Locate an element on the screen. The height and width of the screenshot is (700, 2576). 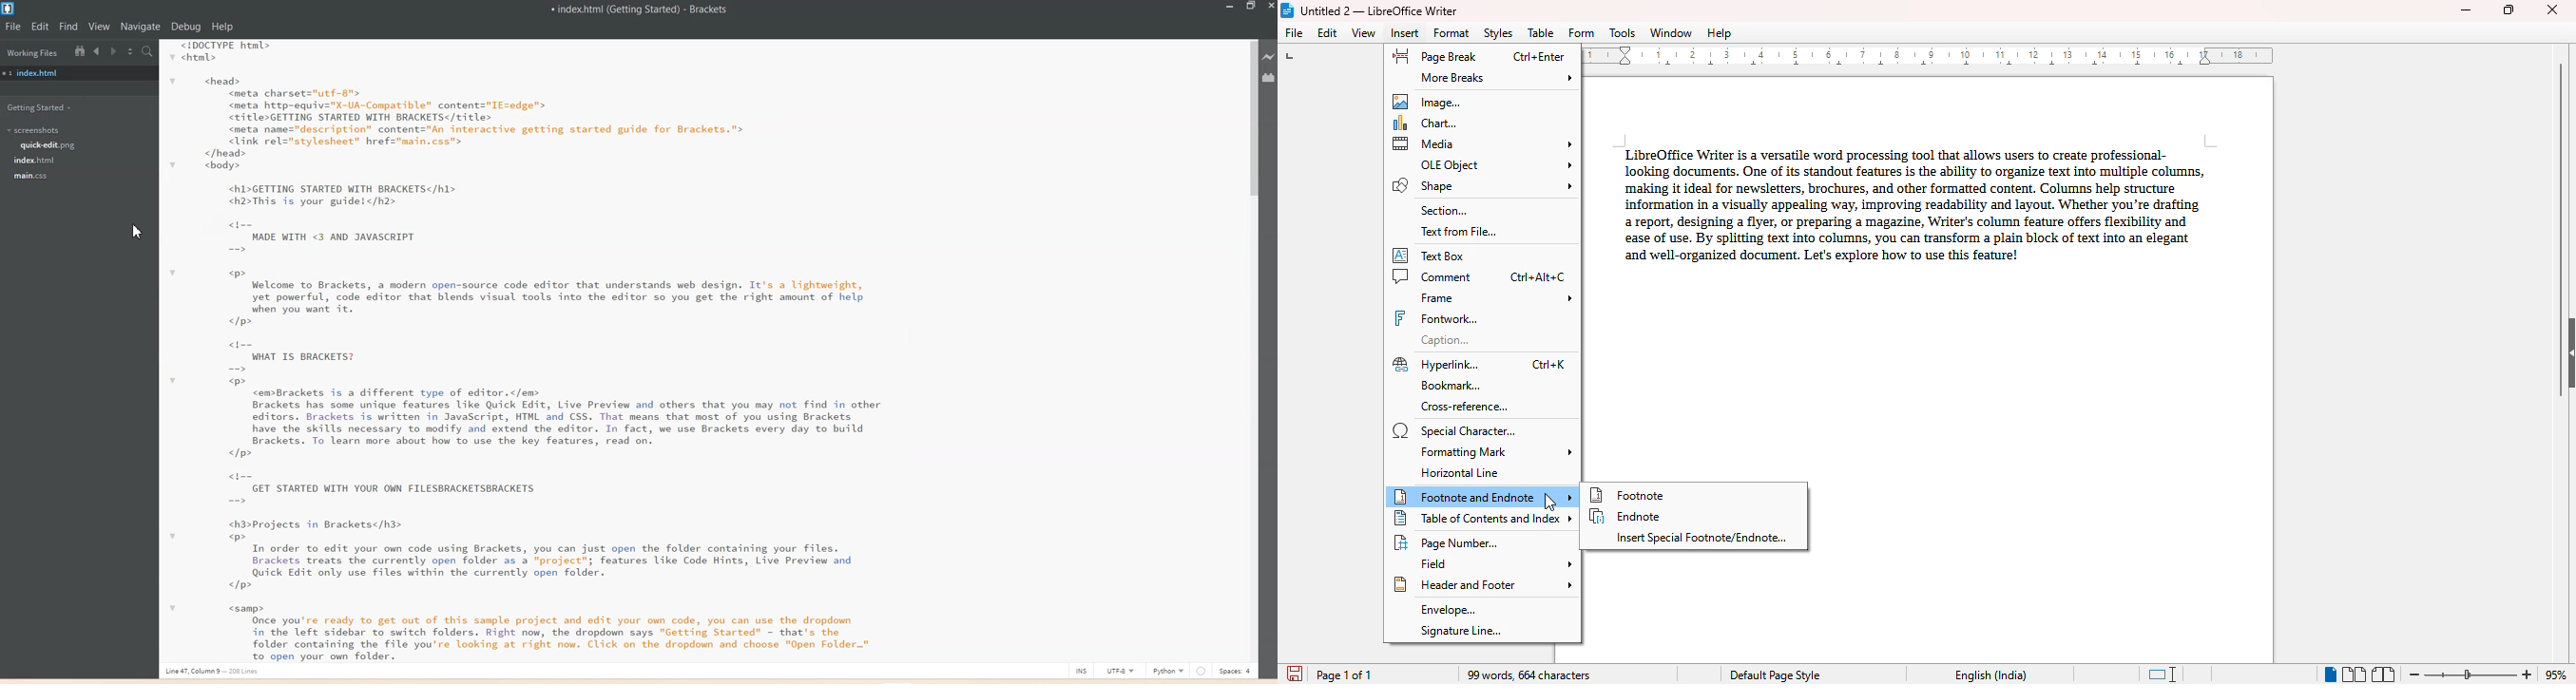
media is located at coordinates (1483, 143).